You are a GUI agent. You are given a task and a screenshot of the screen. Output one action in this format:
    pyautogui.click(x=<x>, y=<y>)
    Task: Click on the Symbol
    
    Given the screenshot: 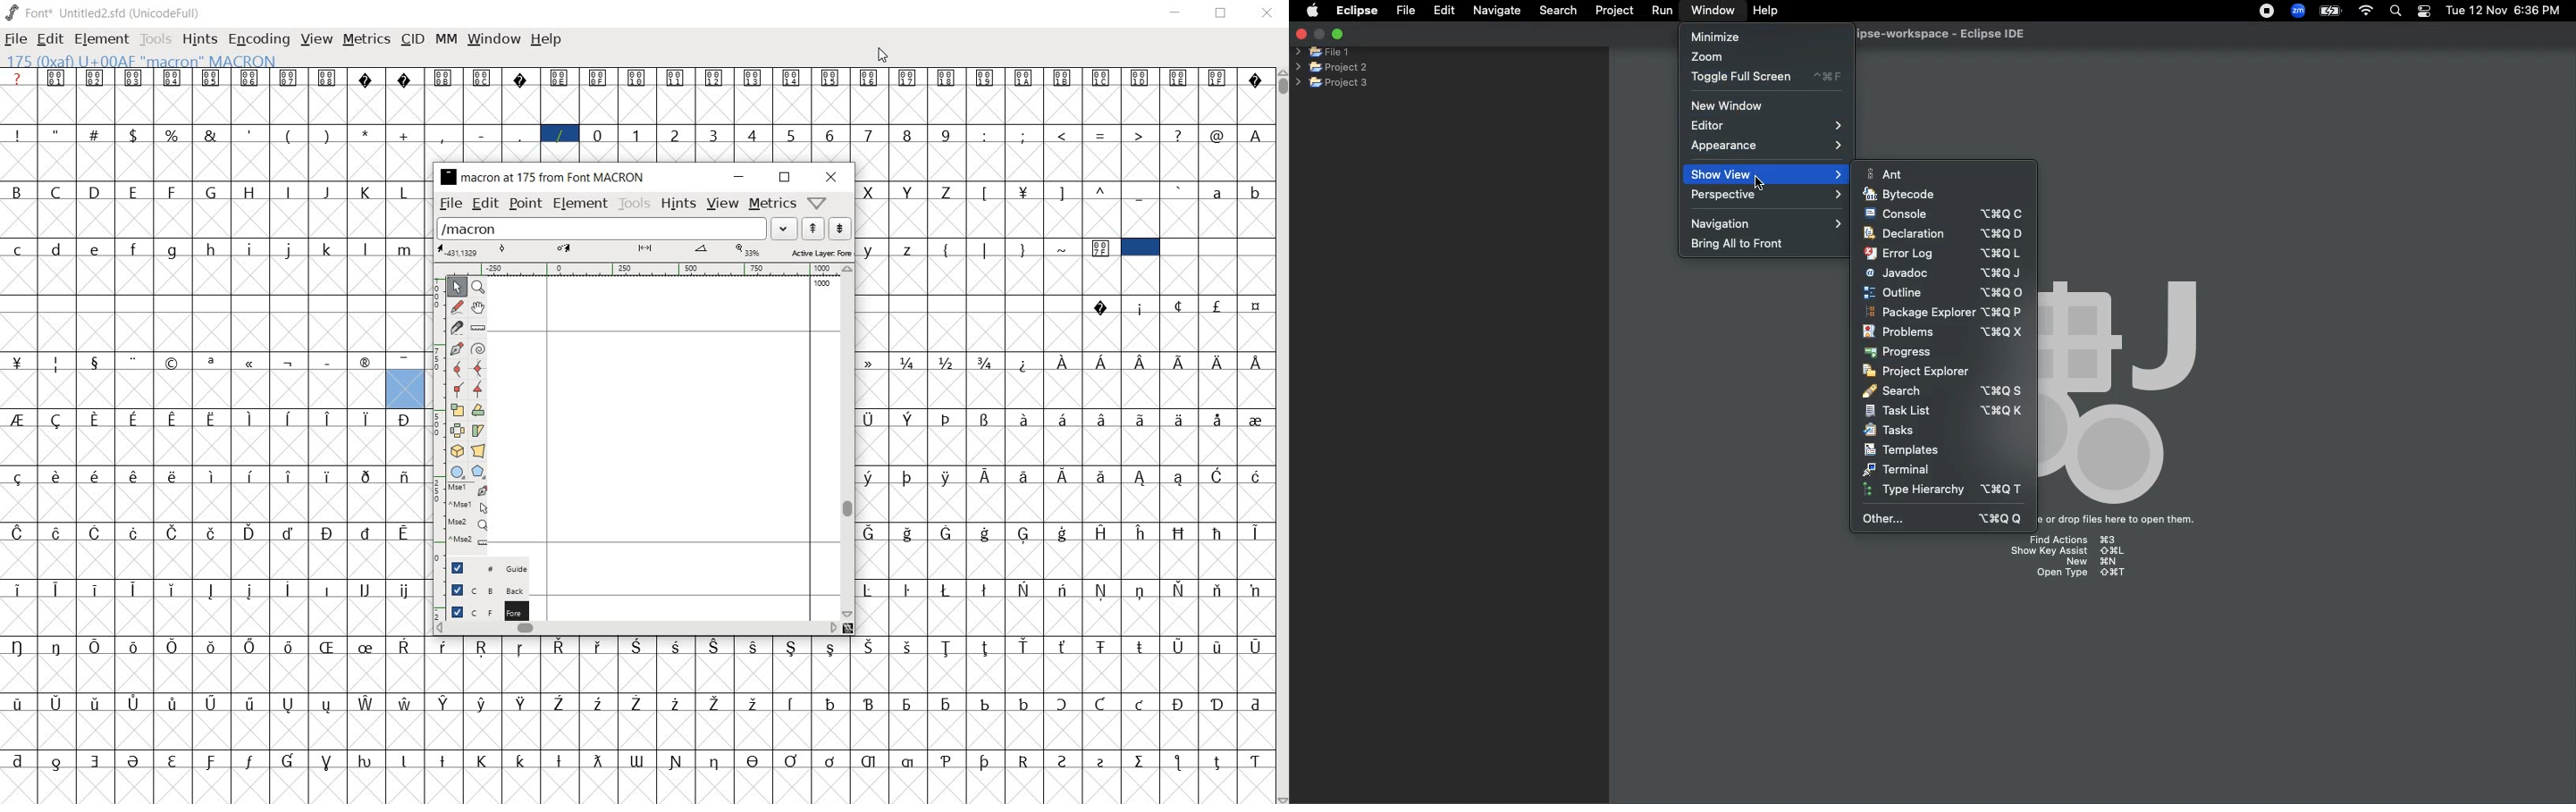 What is the action you would take?
    pyautogui.click(x=366, y=418)
    